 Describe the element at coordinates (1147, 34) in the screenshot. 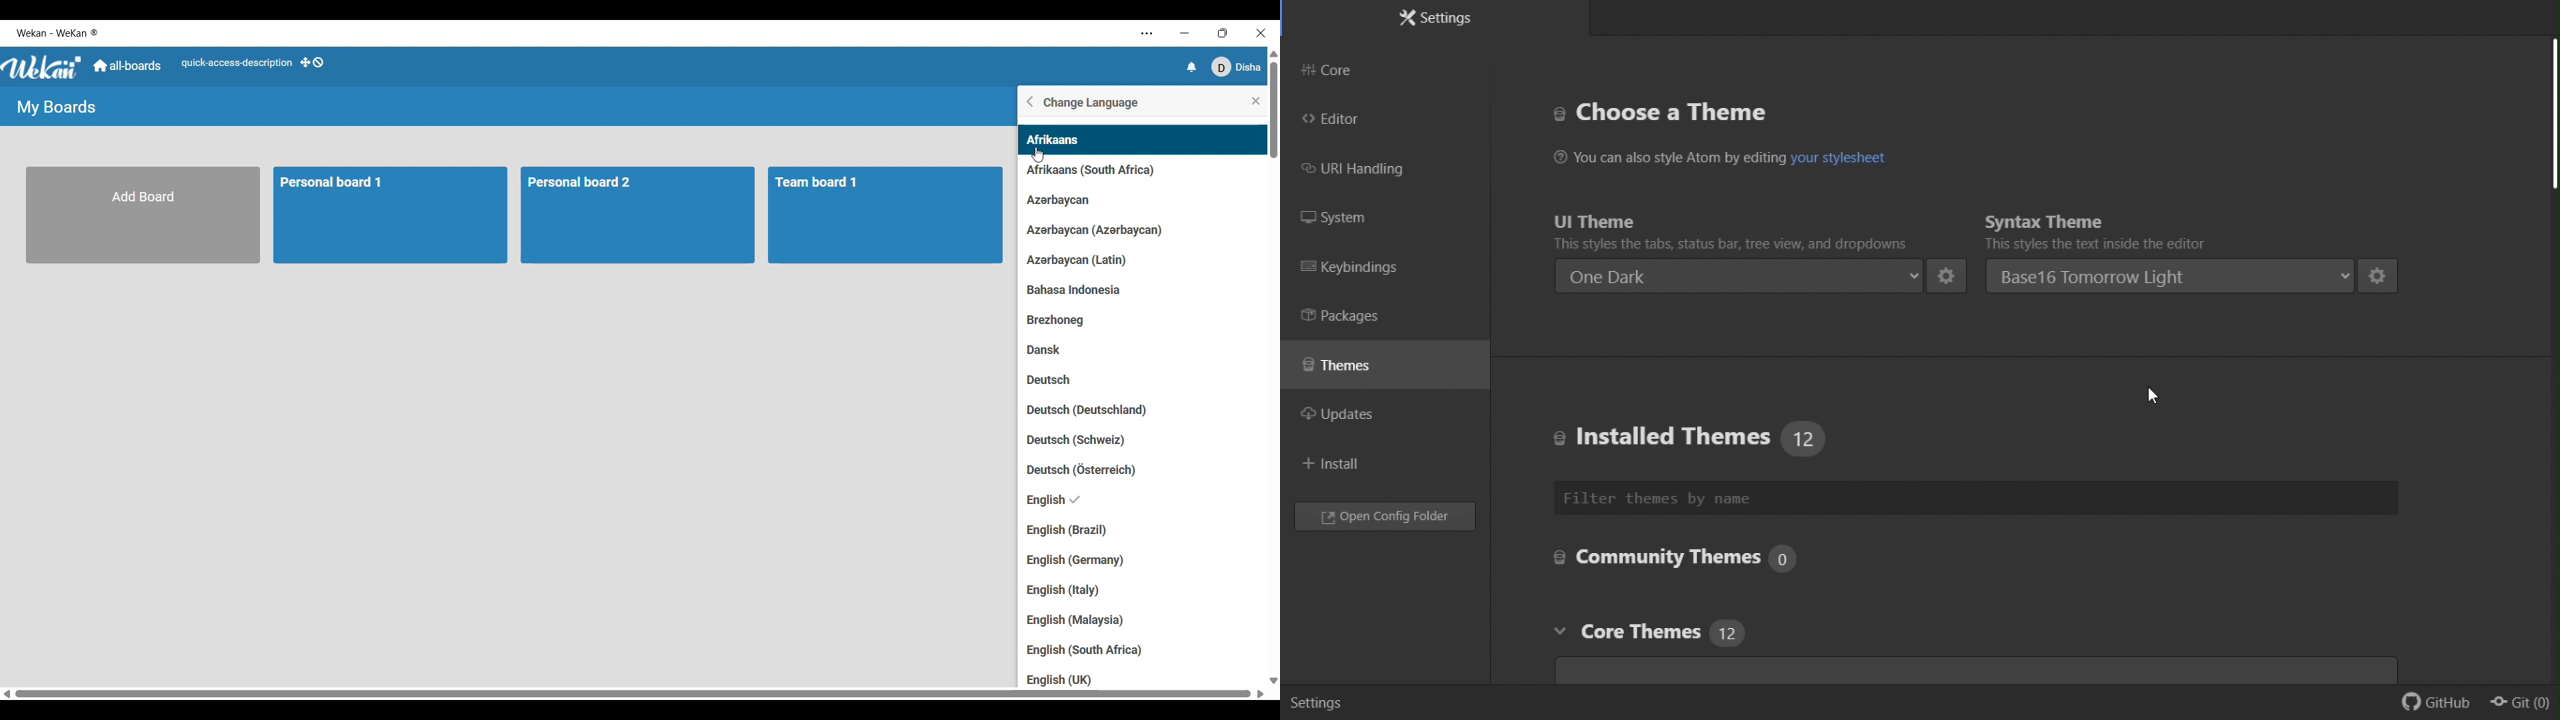

I see `More settings` at that location.